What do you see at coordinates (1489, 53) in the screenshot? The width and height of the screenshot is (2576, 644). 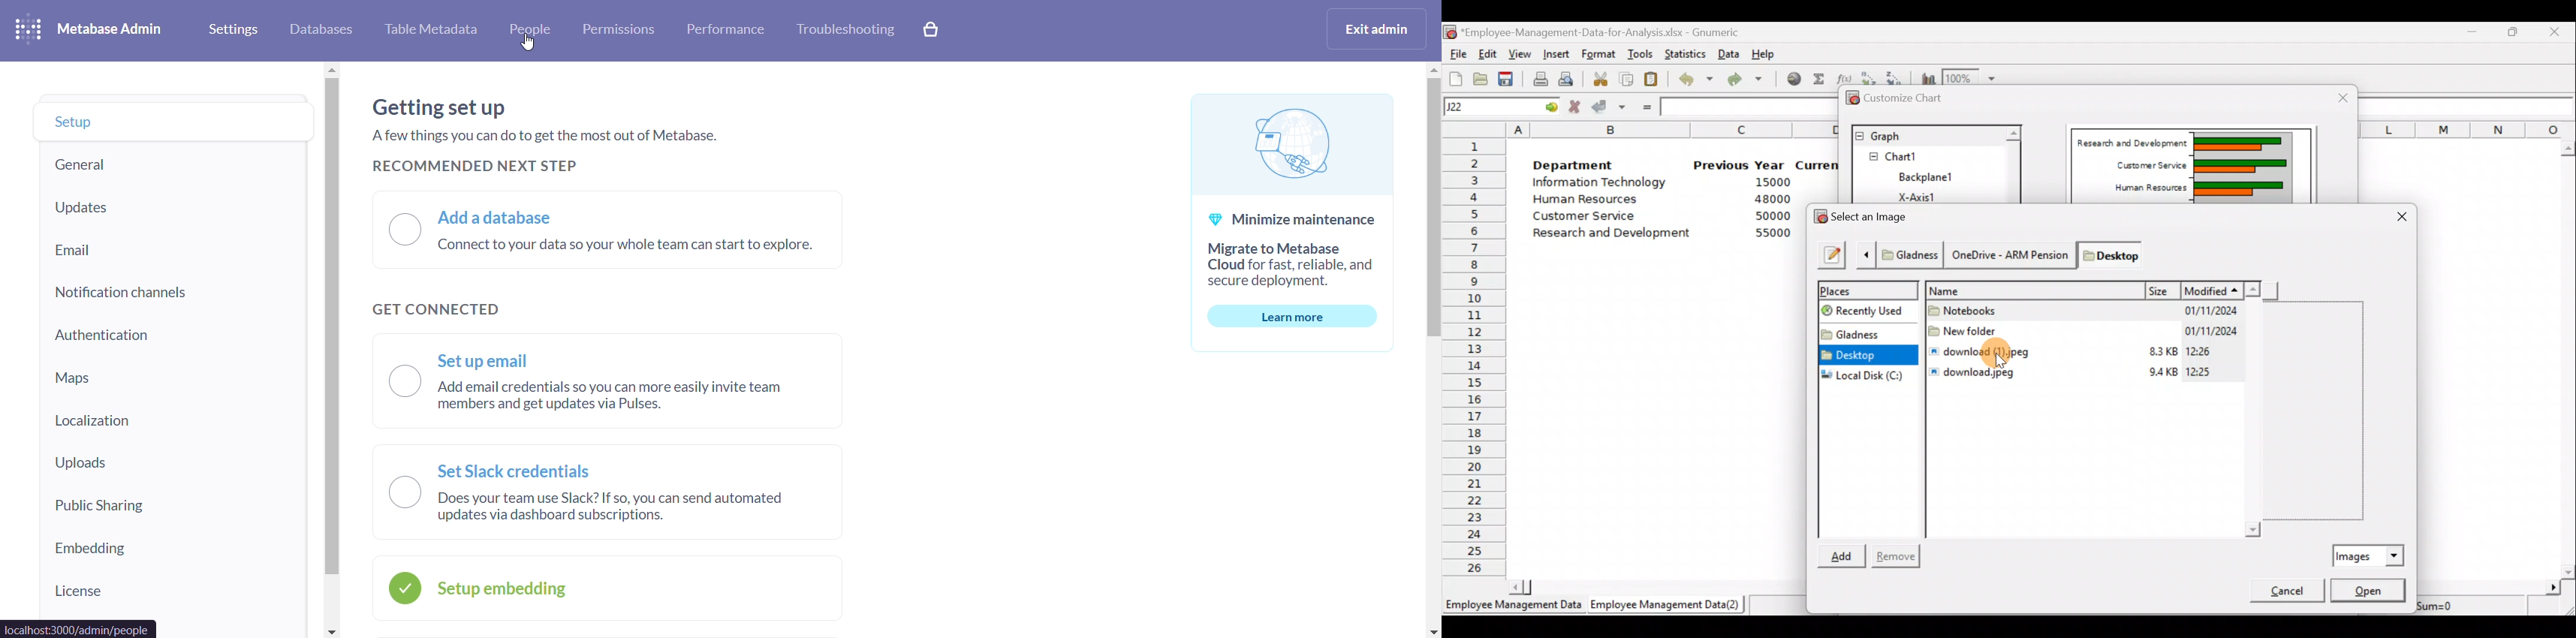 I see `Edit` at bounding box center [1489, 53].